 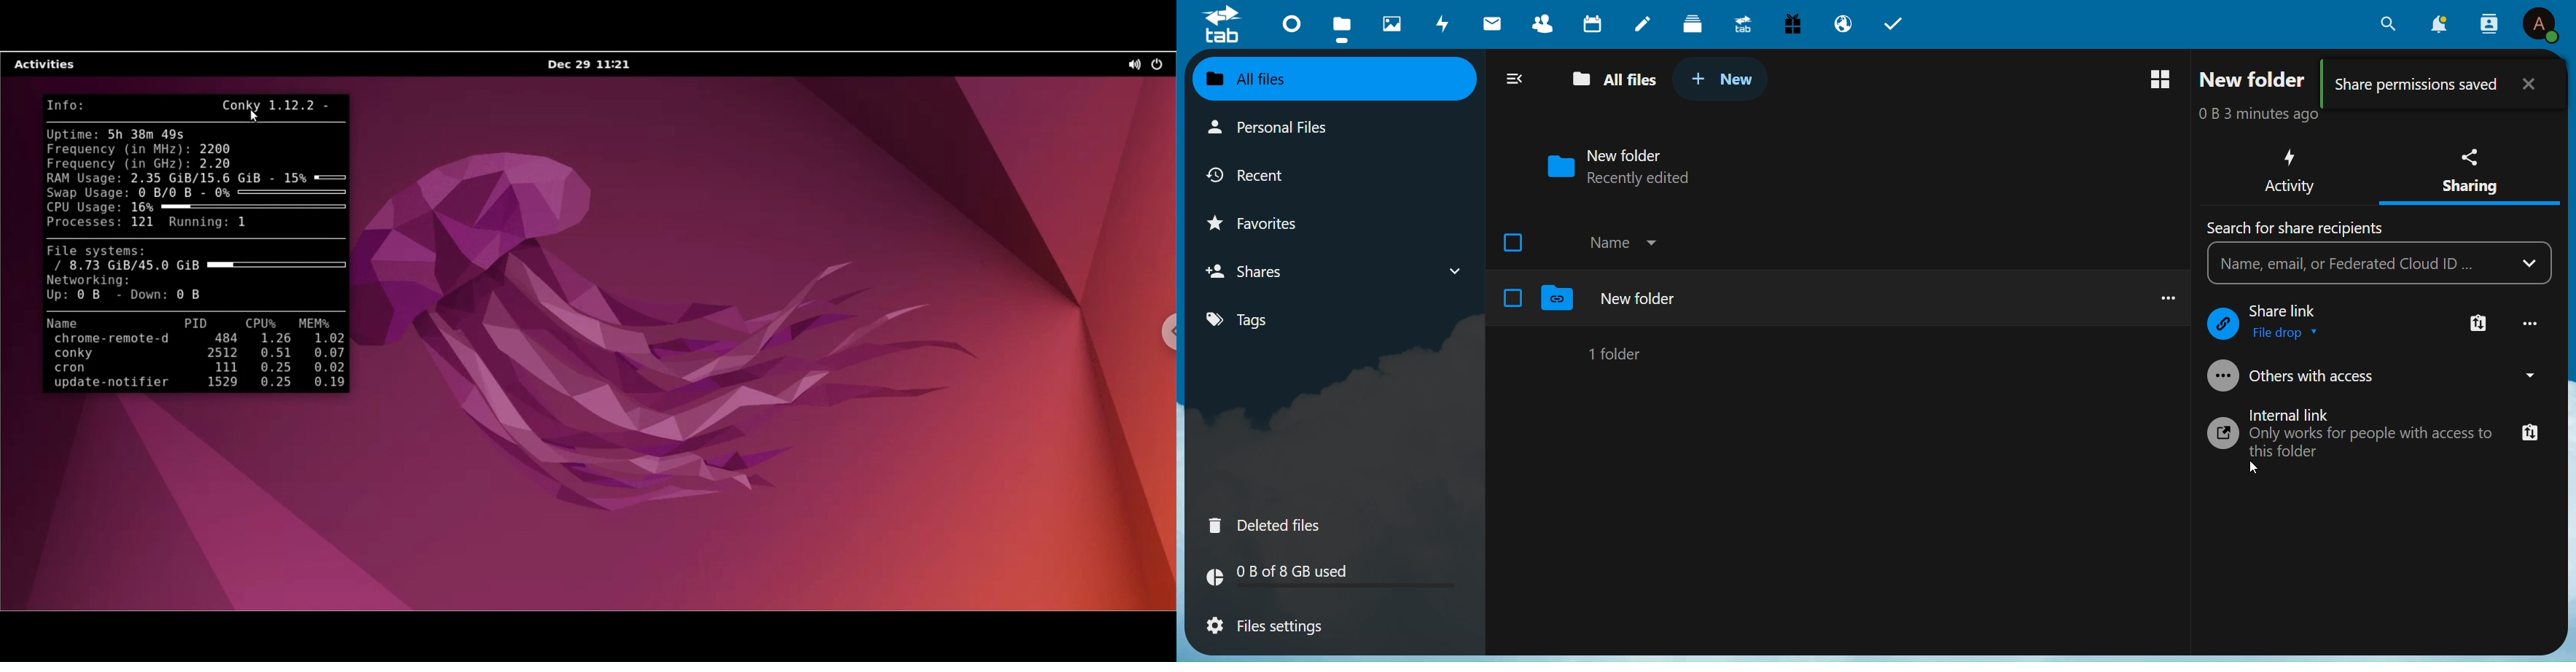 I want to click on Mail, so click(x=1493, y=23).